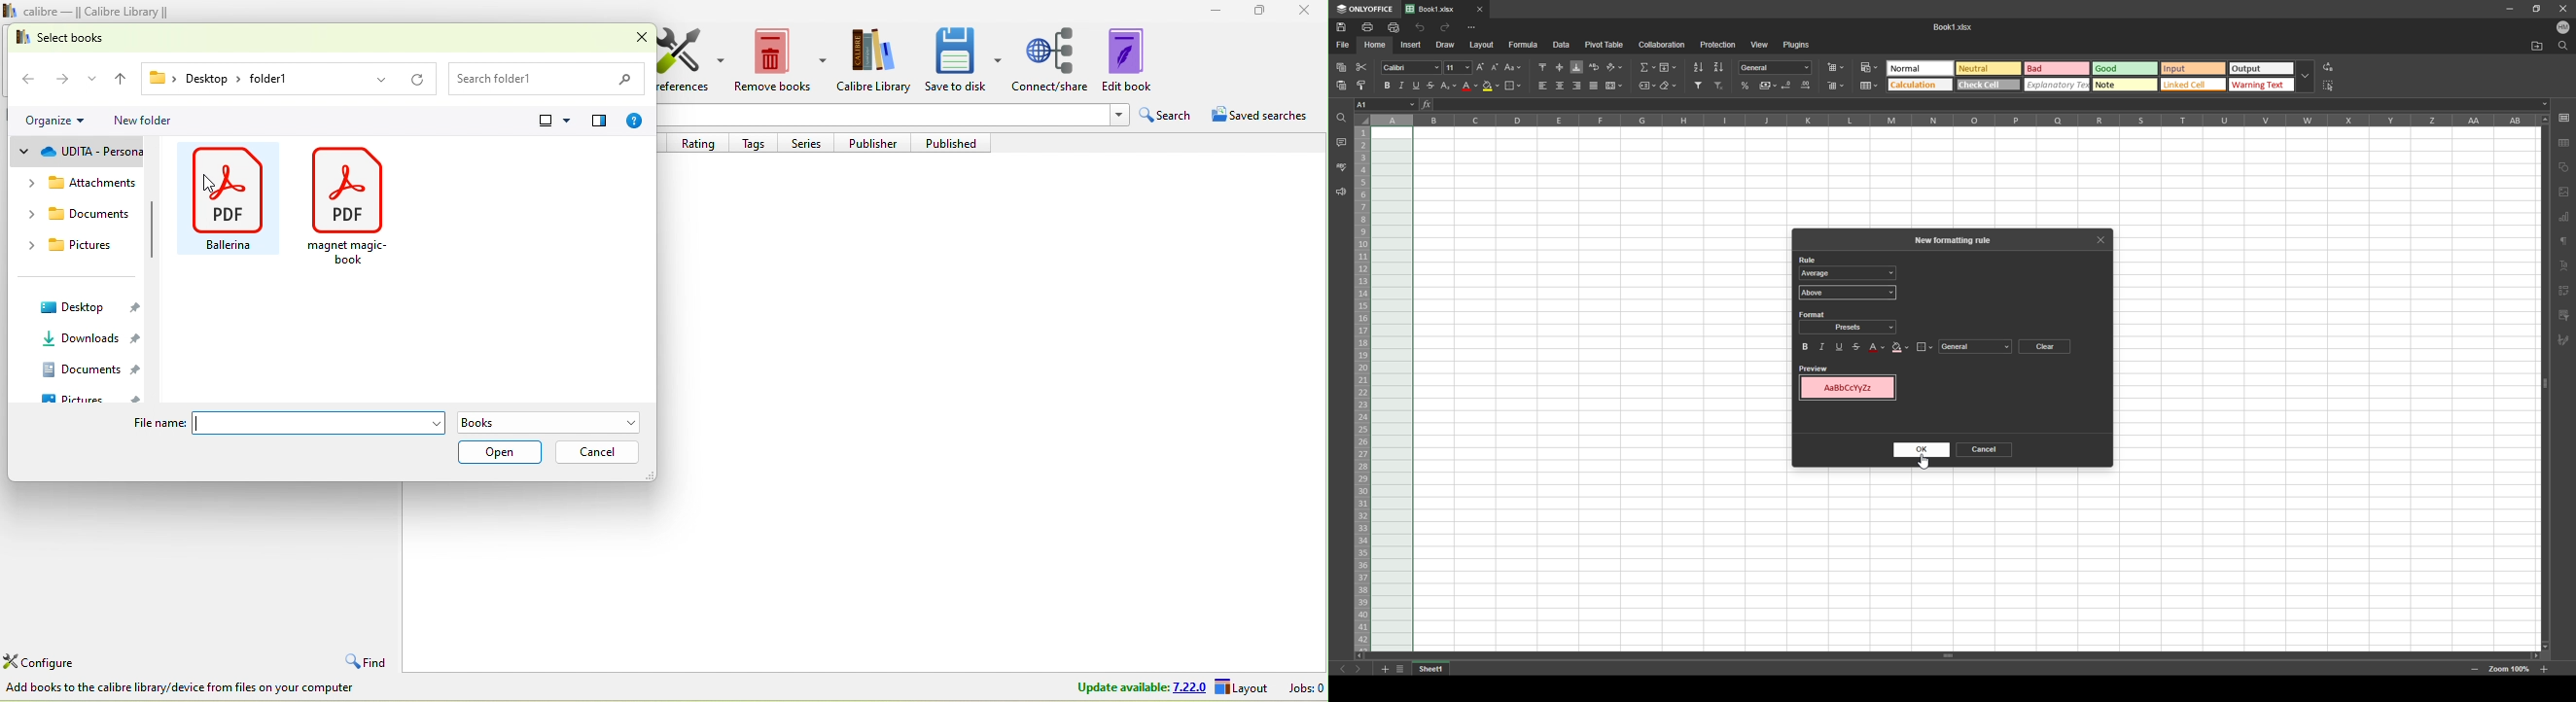 This screenshot has height=728, width=2576. I want to click on ballenia, so click(231, 198).